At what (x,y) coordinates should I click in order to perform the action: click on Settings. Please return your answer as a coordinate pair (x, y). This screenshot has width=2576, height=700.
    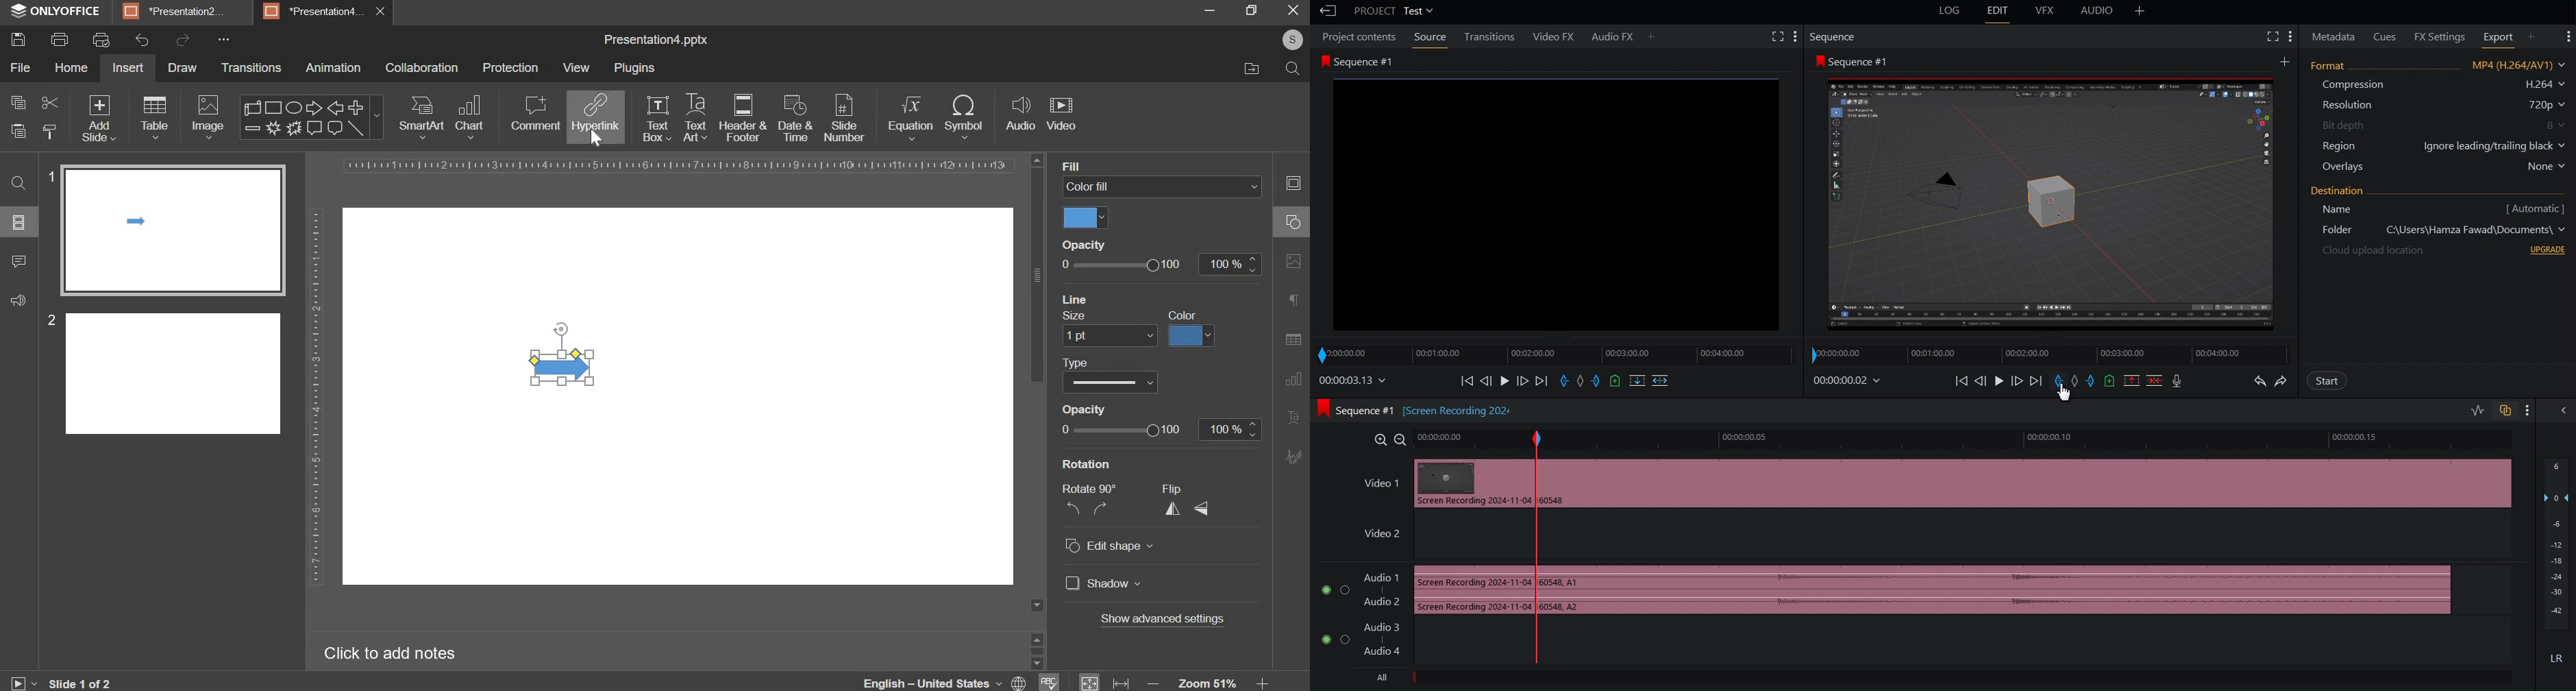
    Looking at the image, I should click on (2279, 36).